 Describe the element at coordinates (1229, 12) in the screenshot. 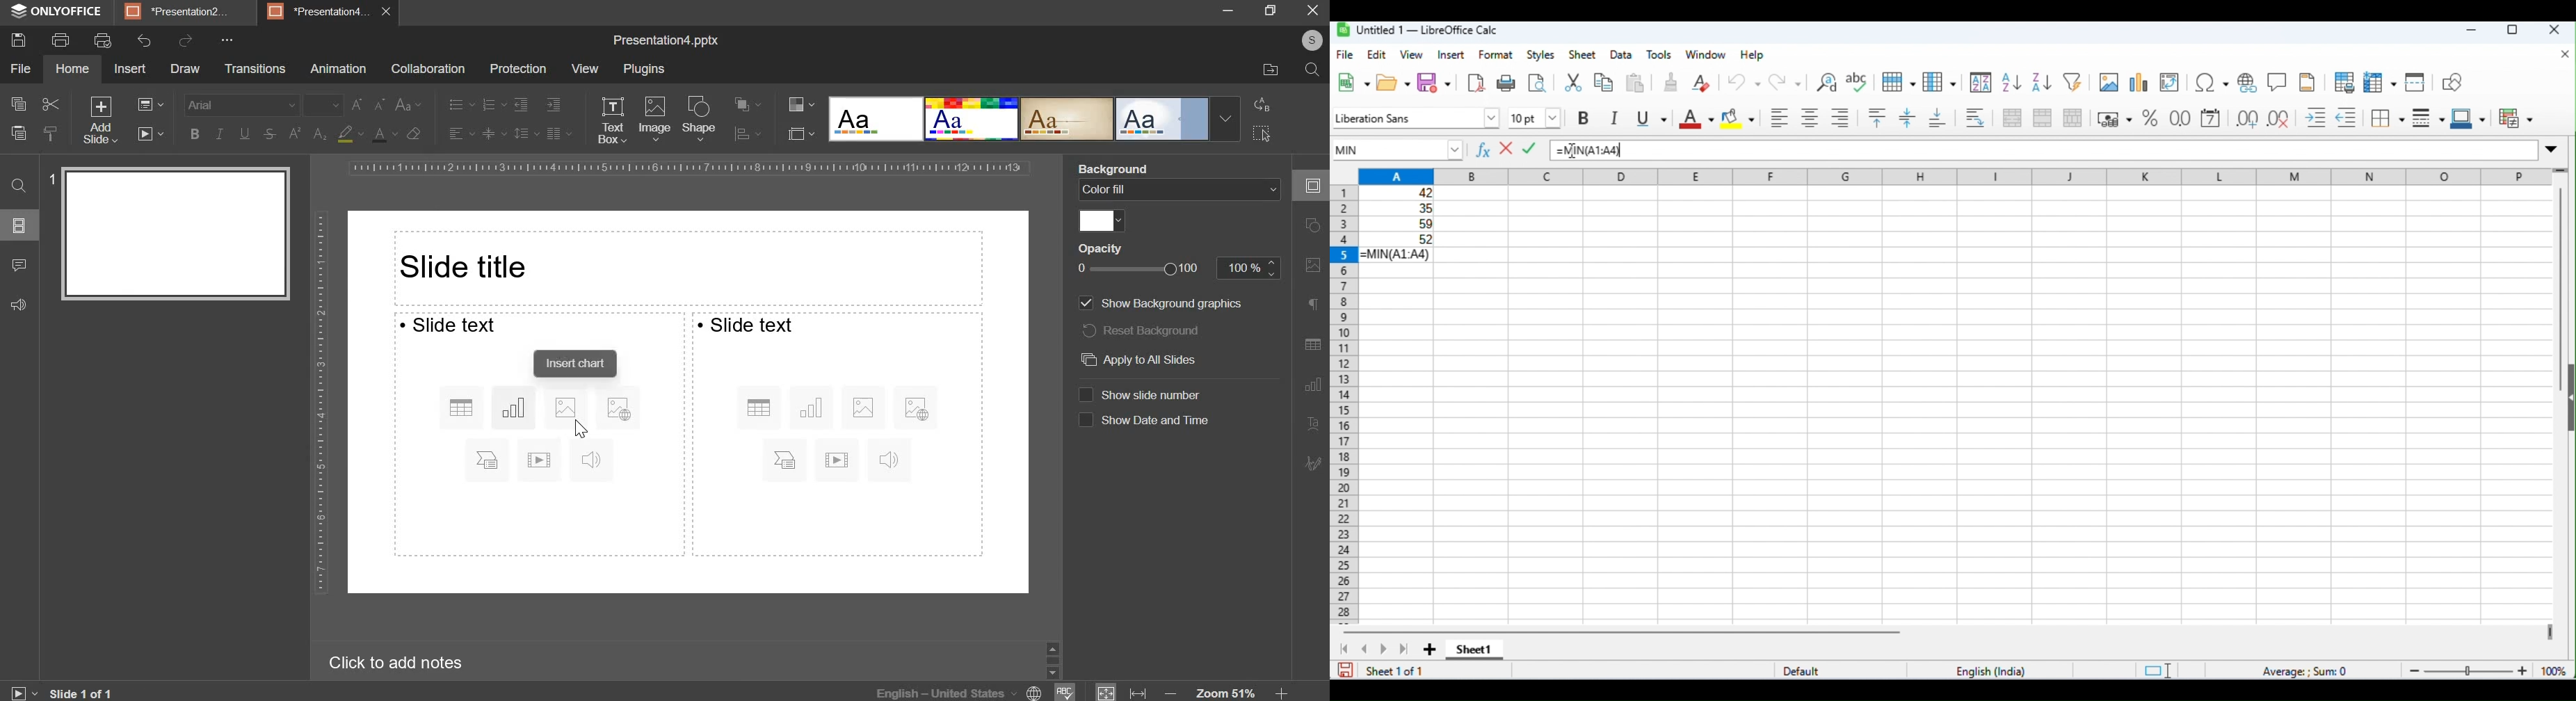

I see `minimize` at that location.